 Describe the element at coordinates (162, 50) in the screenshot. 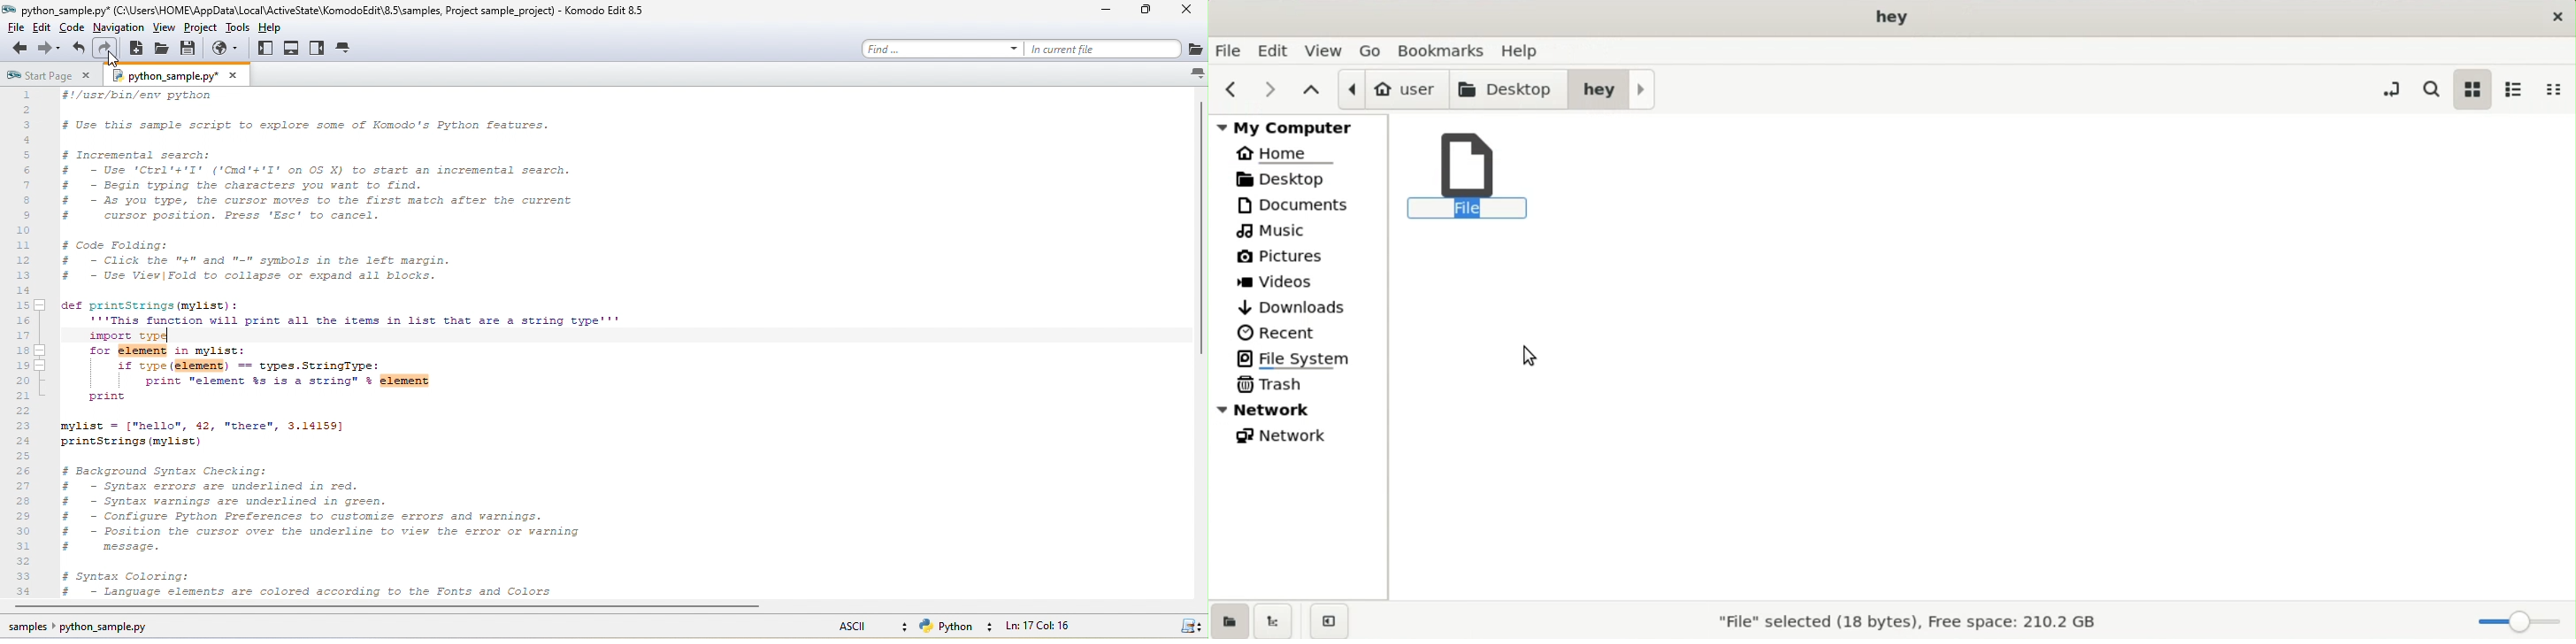

I see `open` at that location.